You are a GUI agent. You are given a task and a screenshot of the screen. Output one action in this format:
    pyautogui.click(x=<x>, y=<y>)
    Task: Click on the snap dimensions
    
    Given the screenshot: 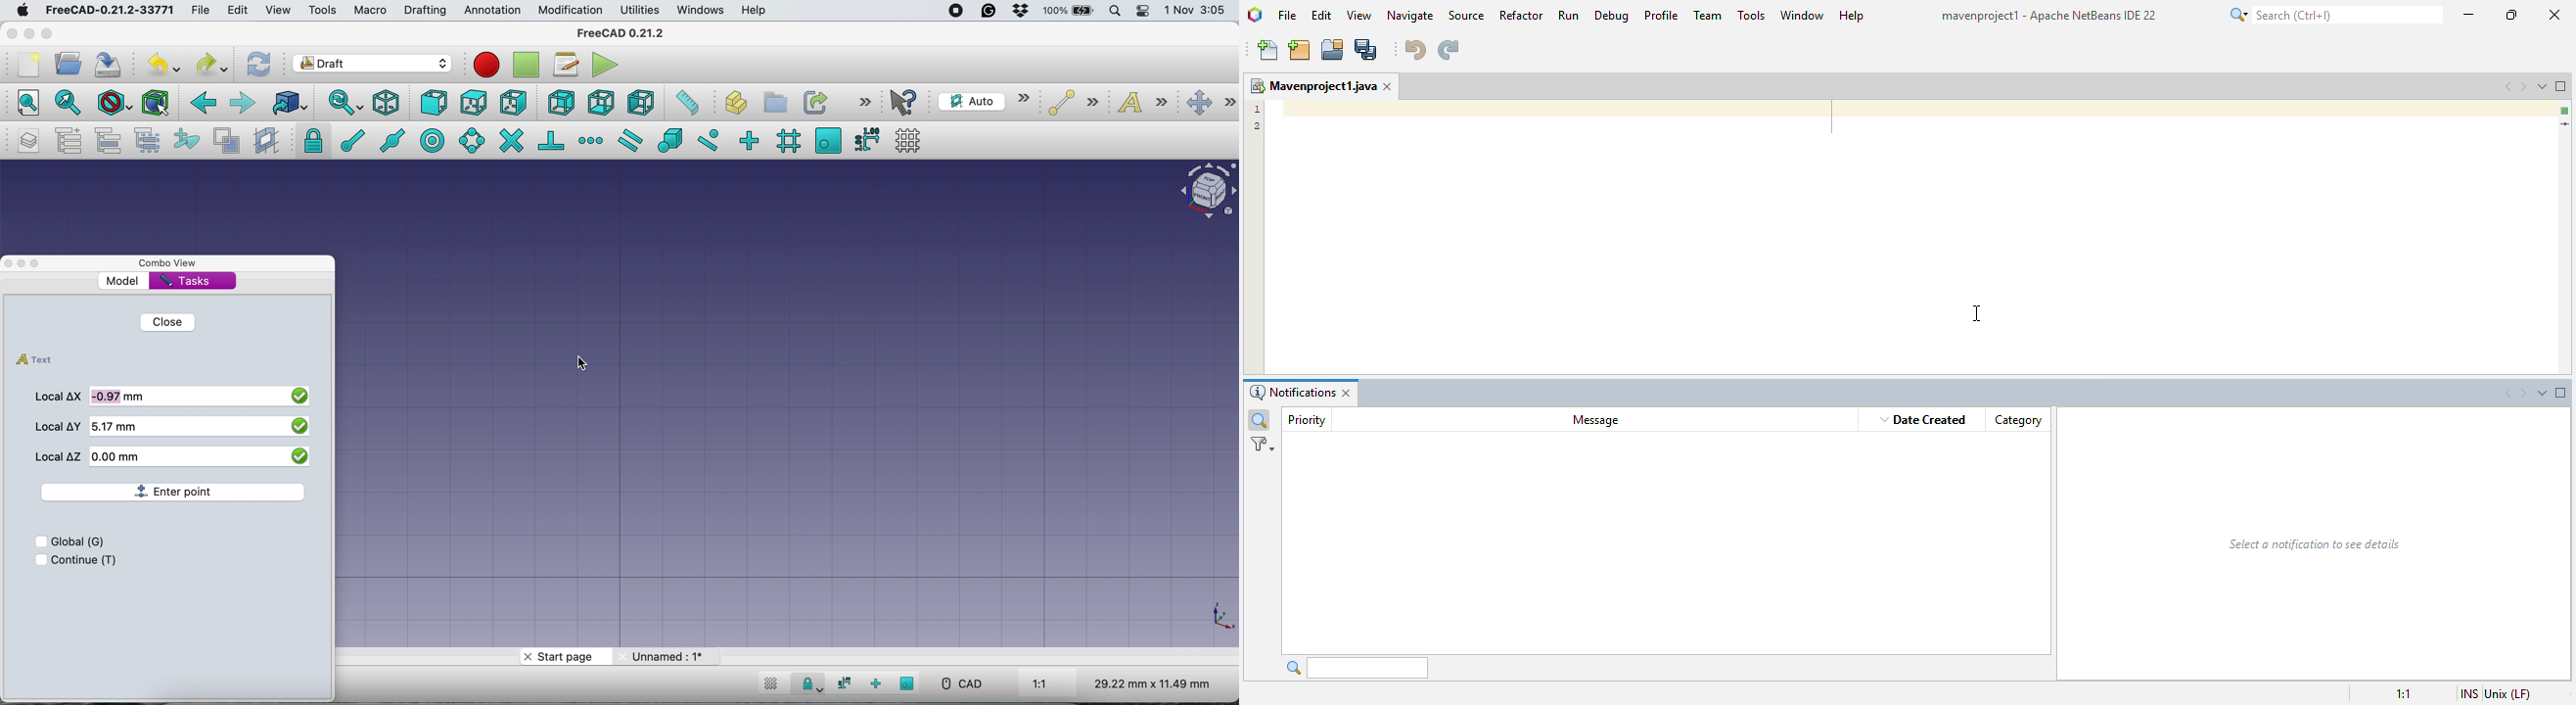 What is the action you would take?
    pyautogui.click(x=866, y=141)
    